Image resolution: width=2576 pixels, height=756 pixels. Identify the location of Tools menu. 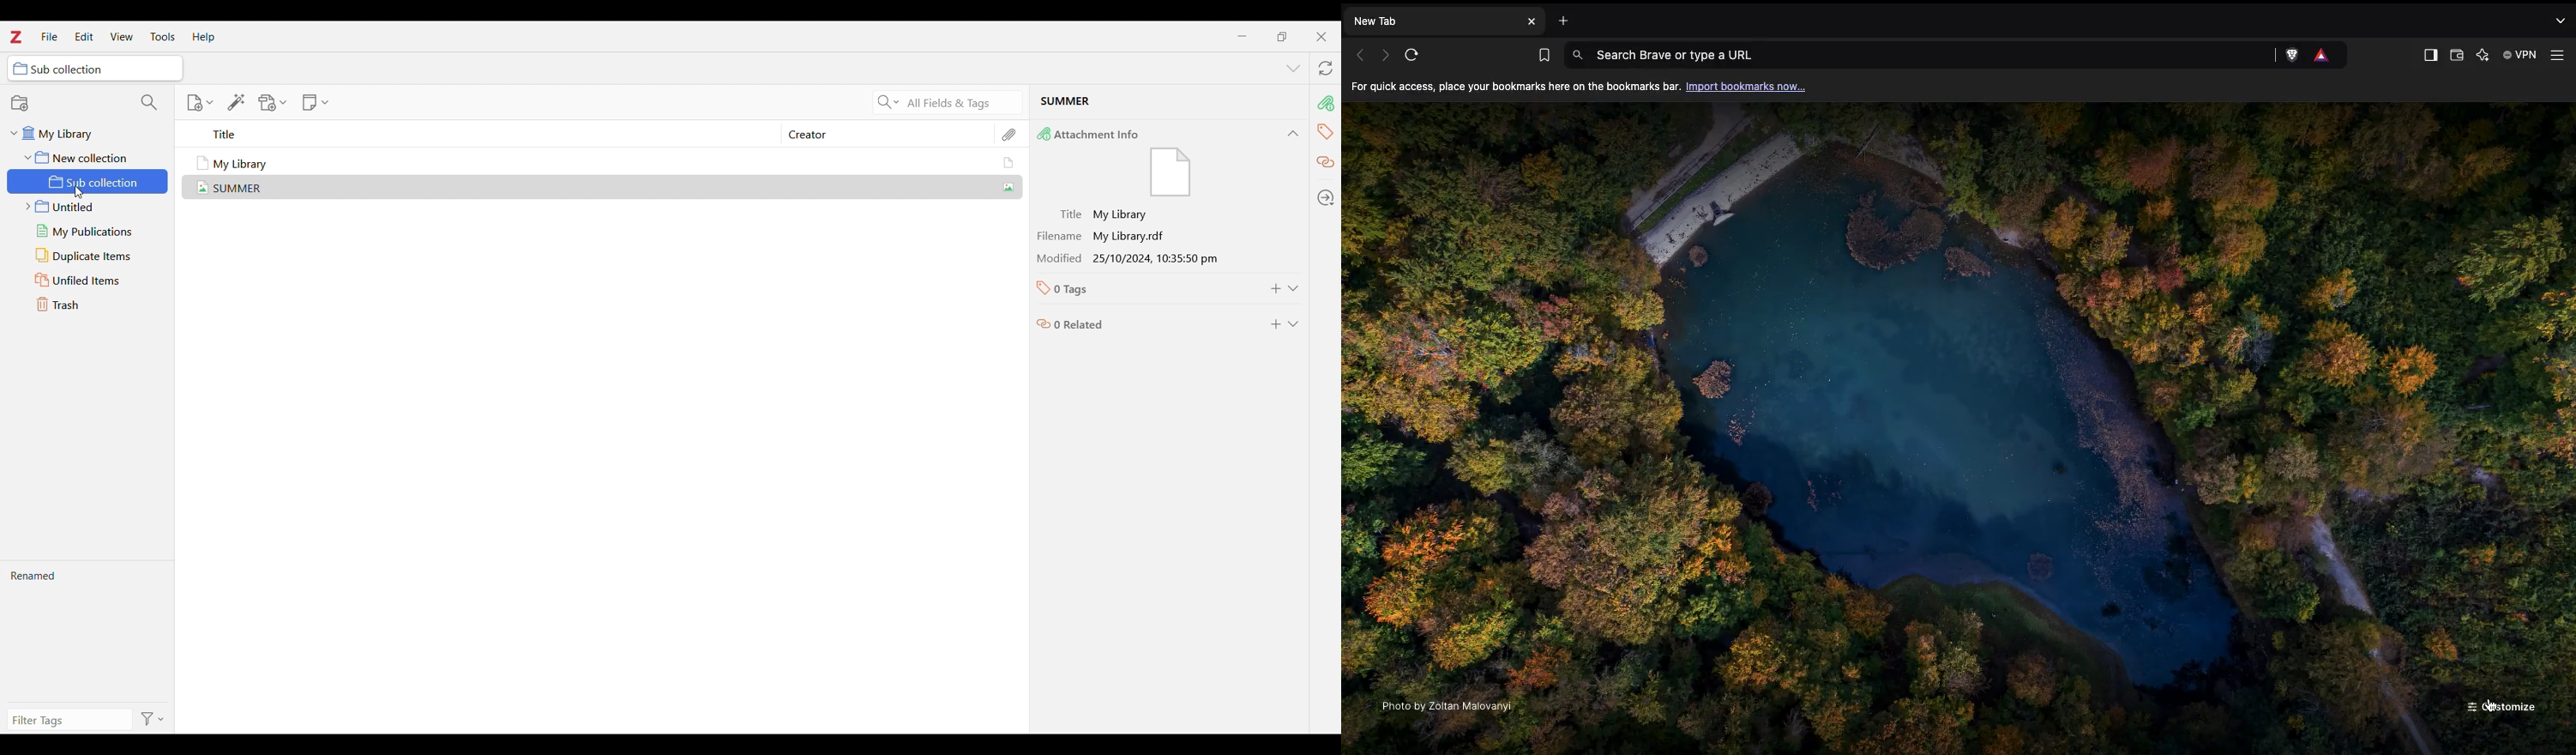
(164, 36).